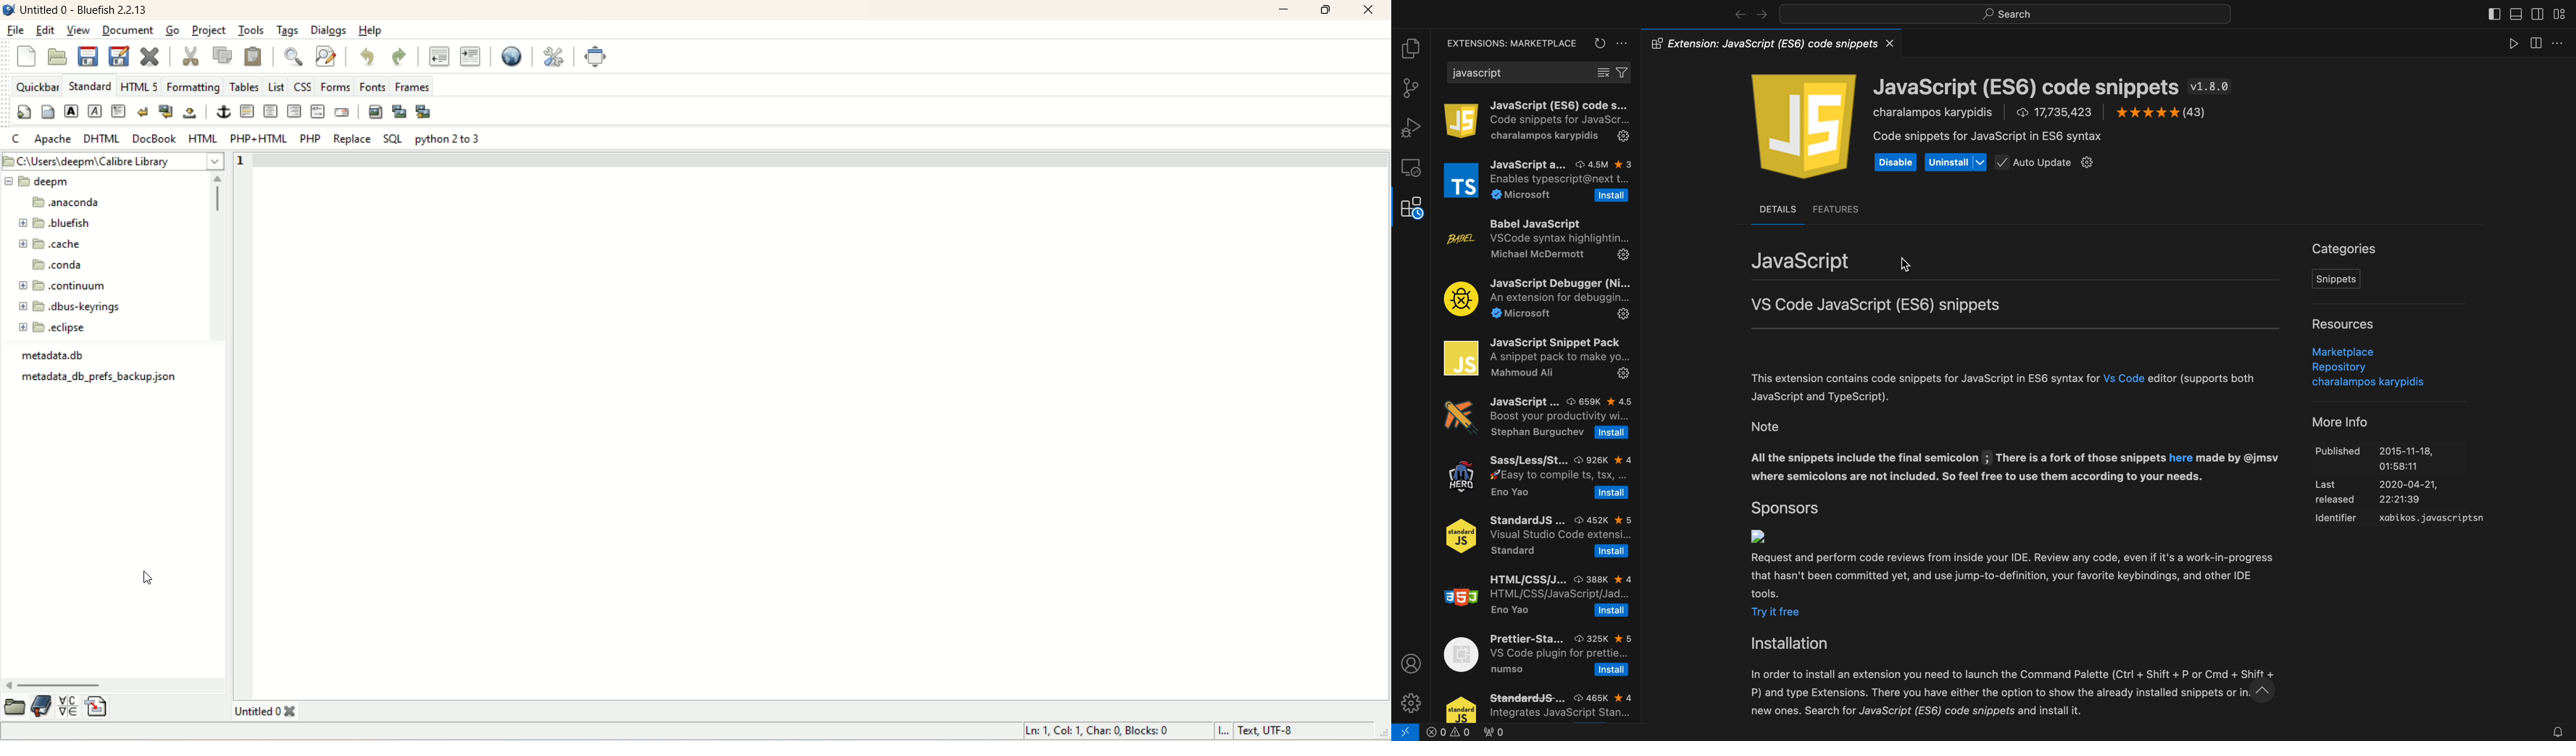 This screenshot has width=2576, height=756. Describe the element at coordinates (1534, 593) in the screenshot. I see `HTML/CSS/J... 388K * 4
HTML/CSS/JavaScript/Jad...
Eno Yao Install` at that location.